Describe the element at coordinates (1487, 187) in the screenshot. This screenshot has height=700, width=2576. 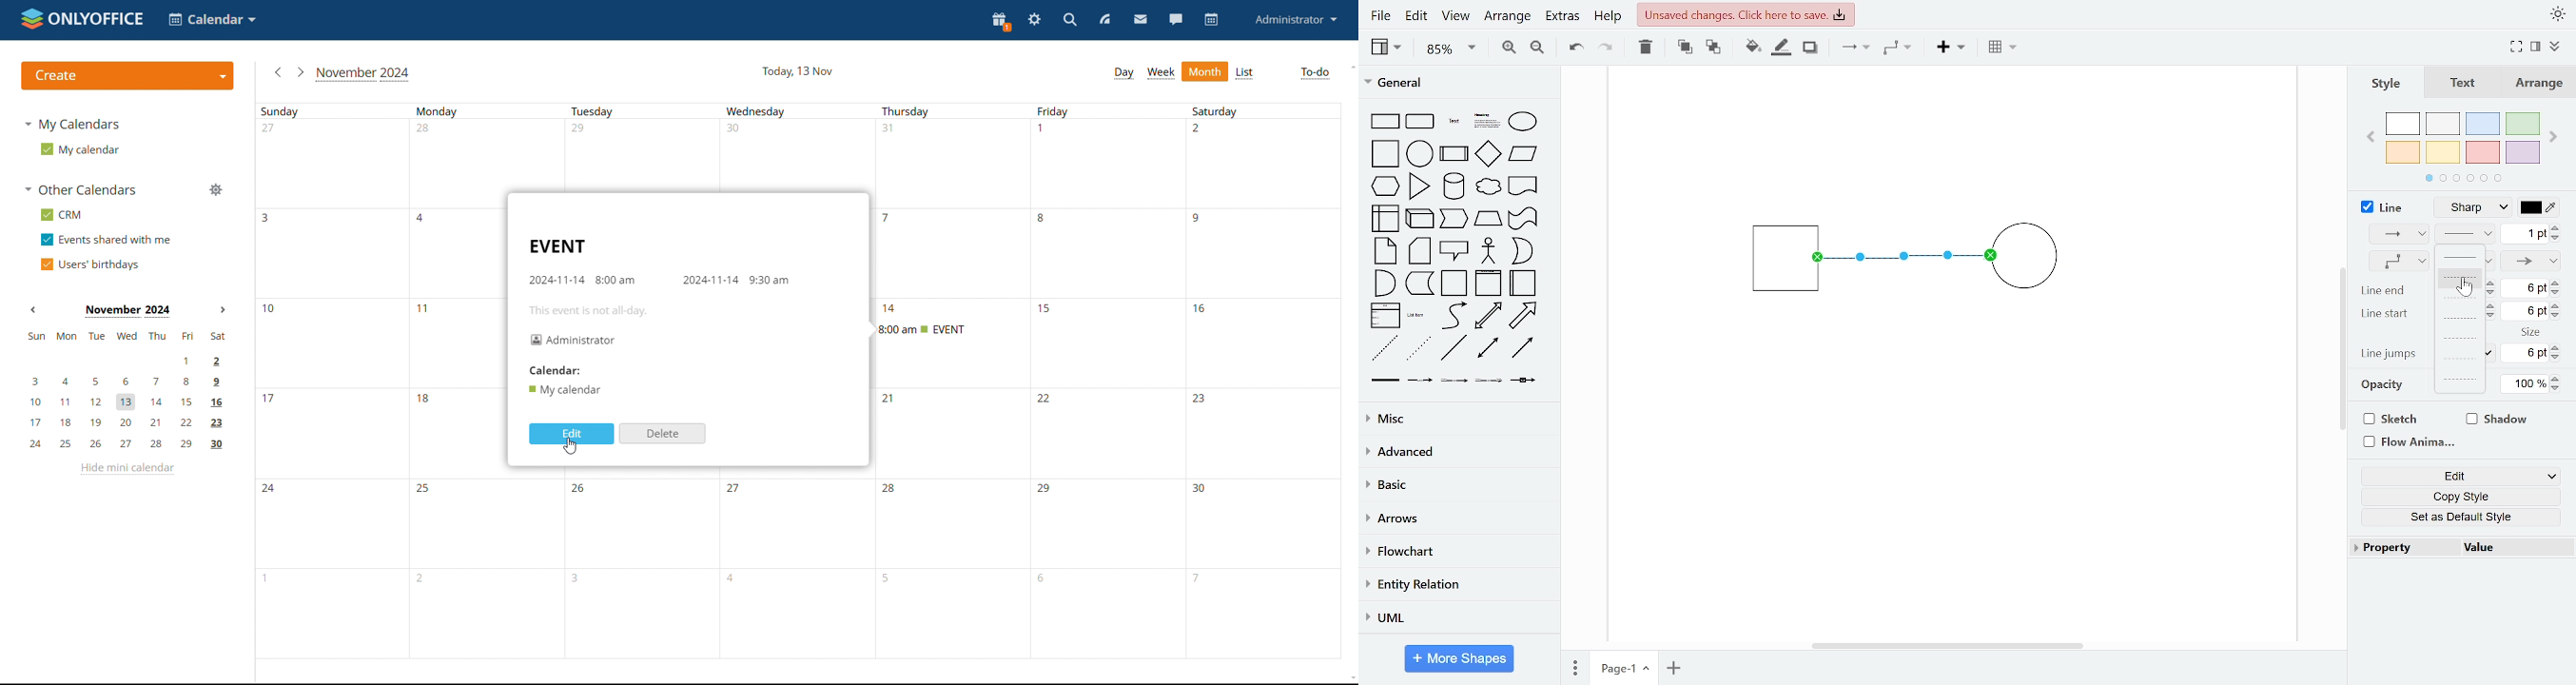
I see `cloud` at that location.